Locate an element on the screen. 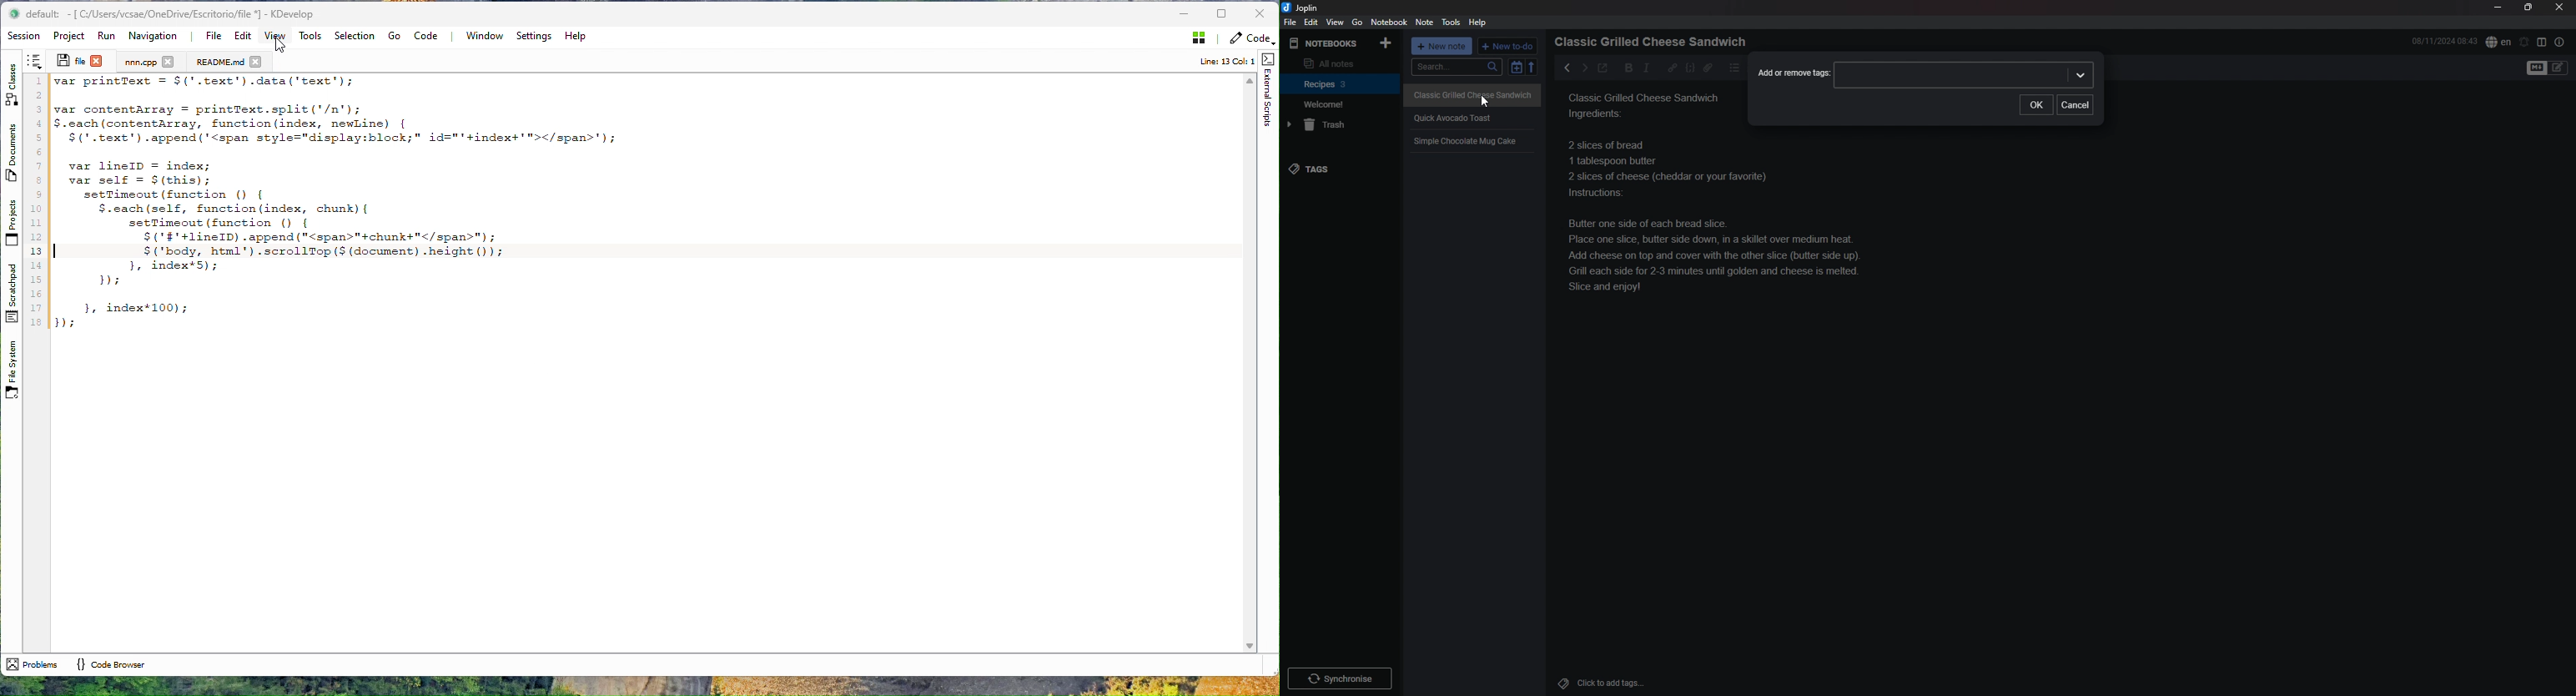  Run is located at coordinates (106, 36).